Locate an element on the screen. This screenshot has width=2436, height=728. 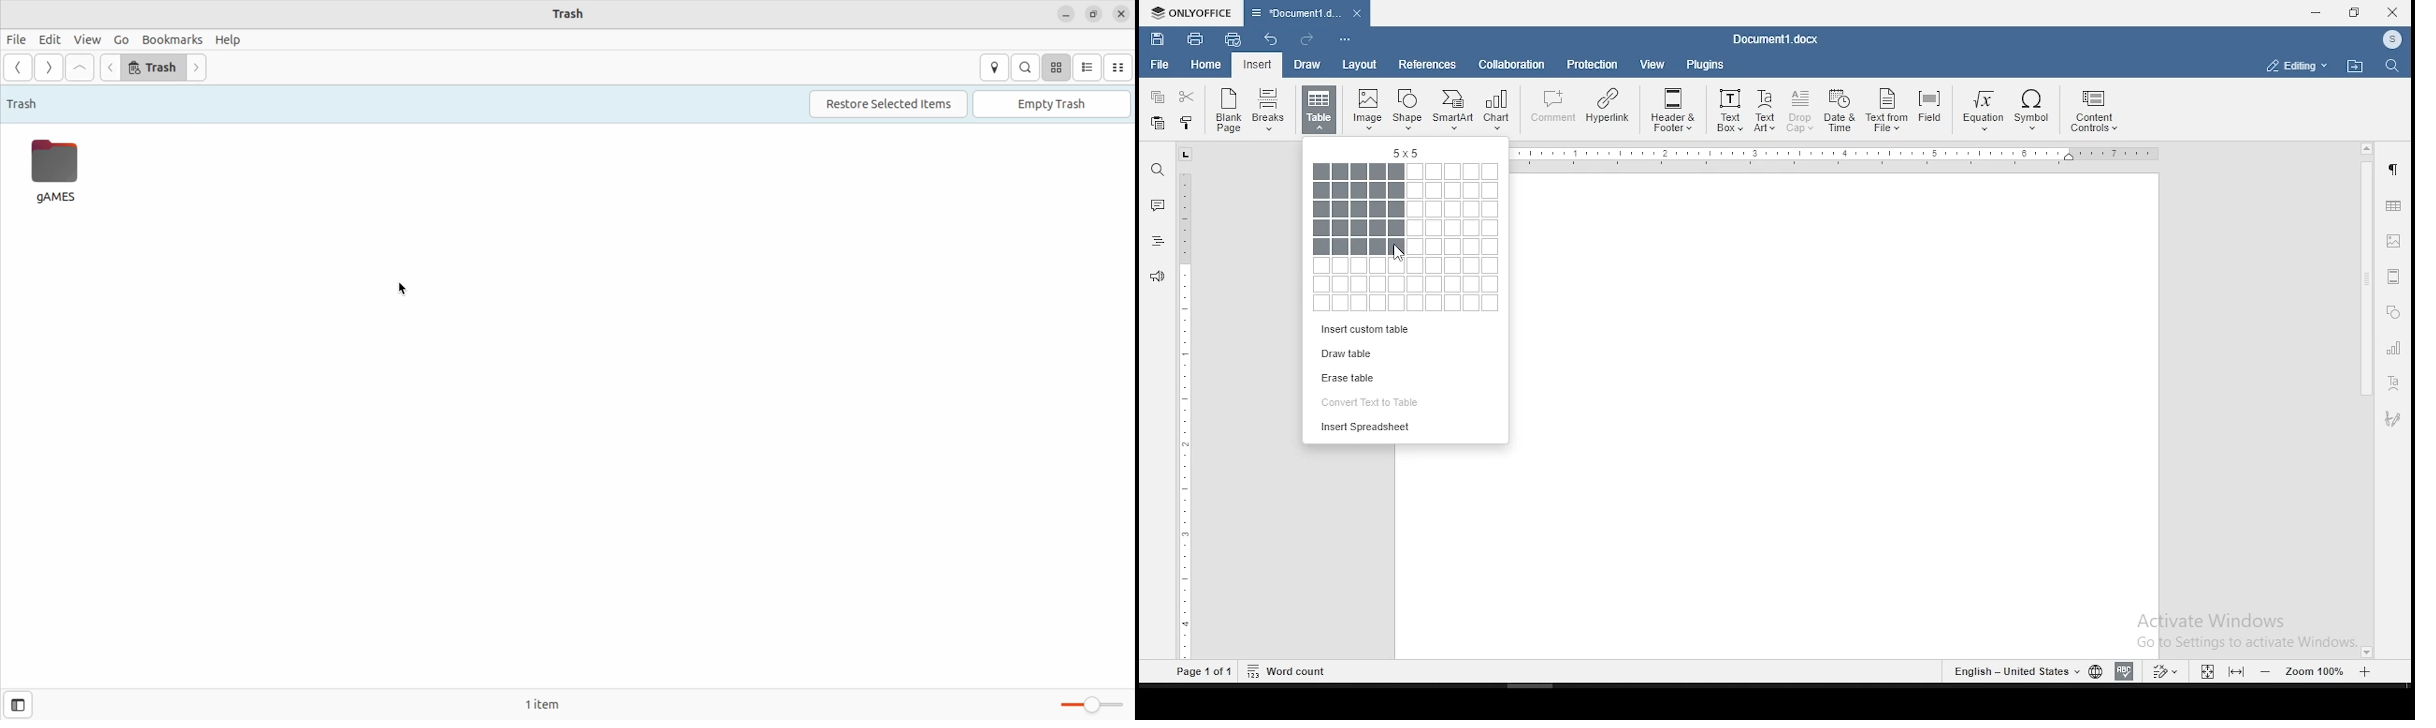
list view is located at coordinates (1088, 67).